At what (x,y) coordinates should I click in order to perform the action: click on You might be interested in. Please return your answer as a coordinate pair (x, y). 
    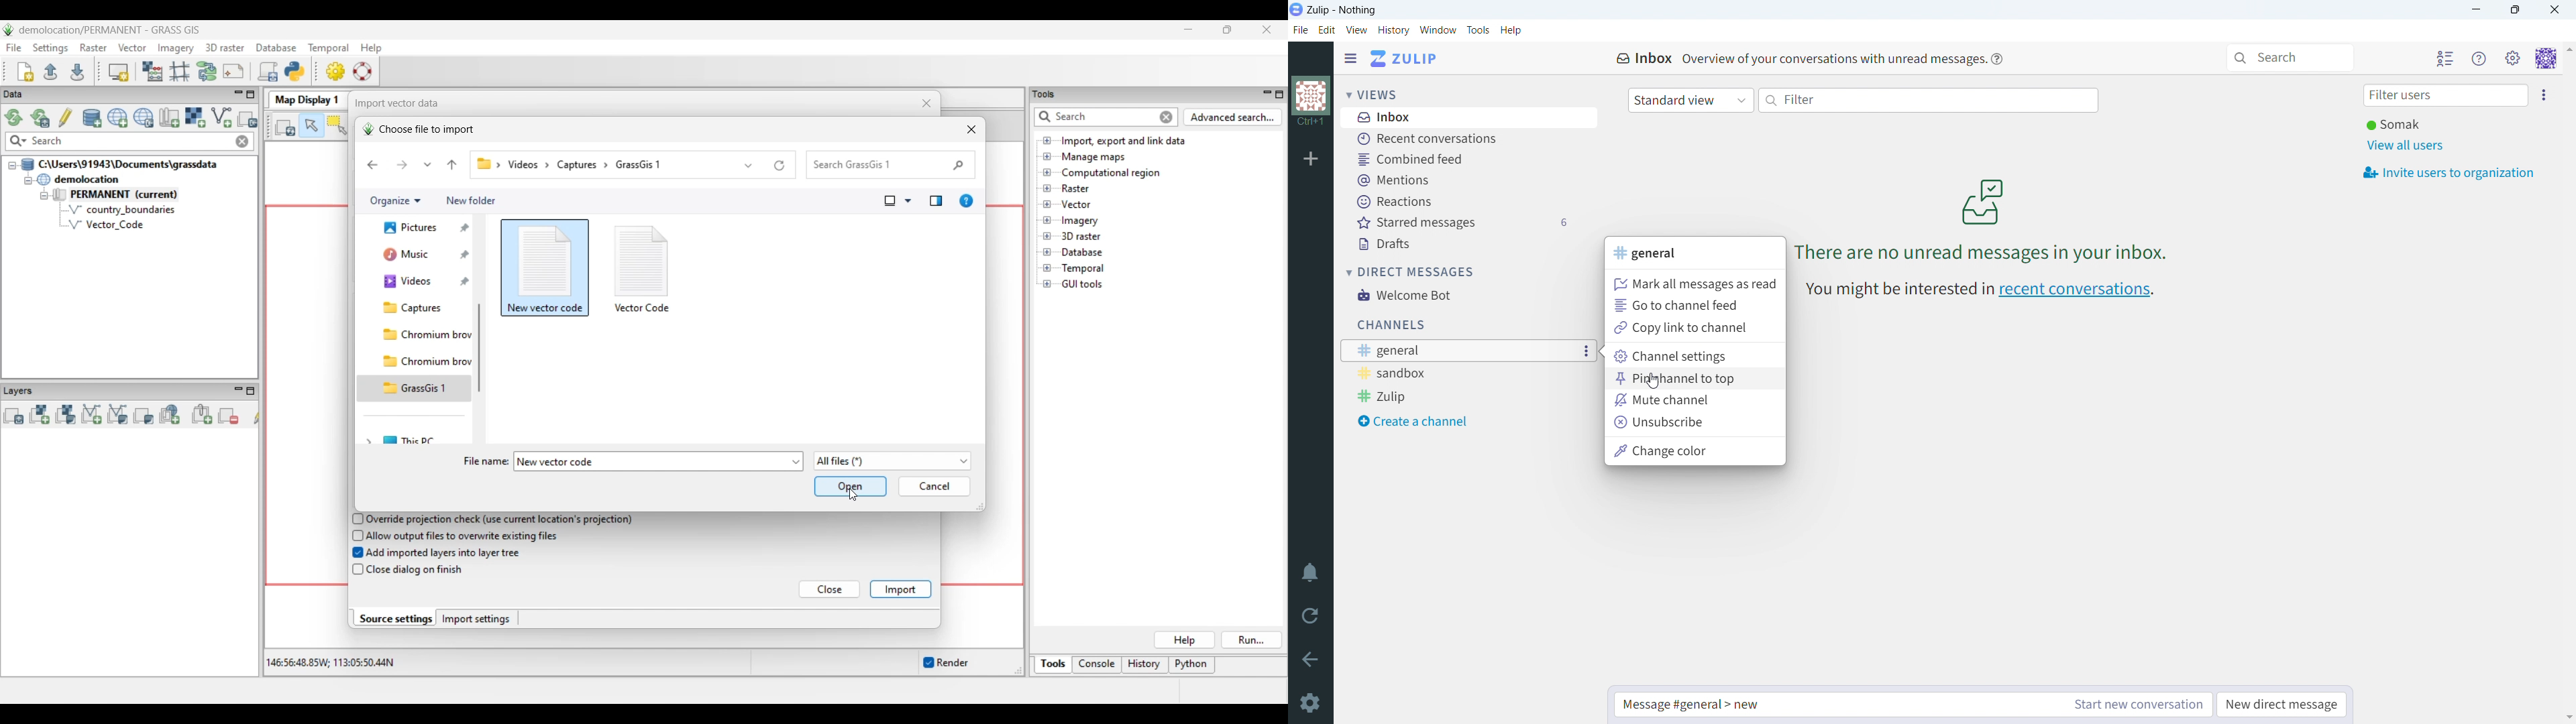
    Looking at the image, I should click on (1897, 290).